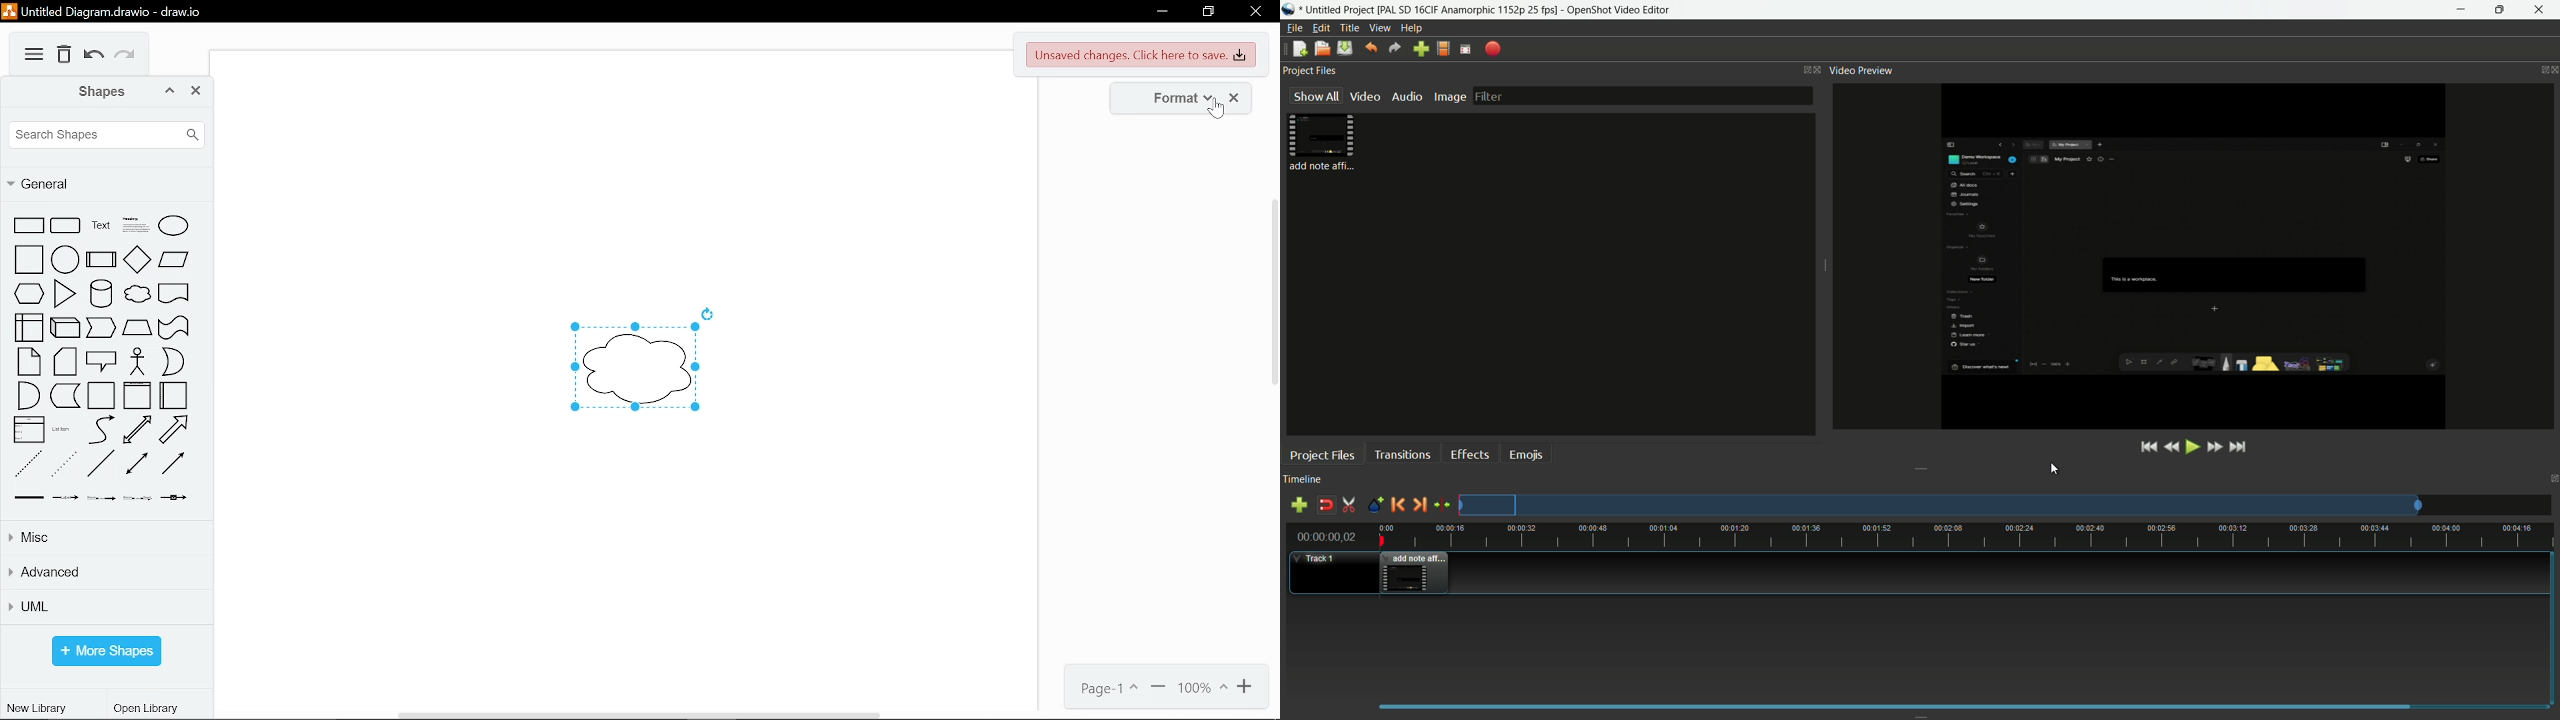  What do you see at coordinates (66, 497) in the screenshot?
I see `connector with label` at bounding box center [66, 497].